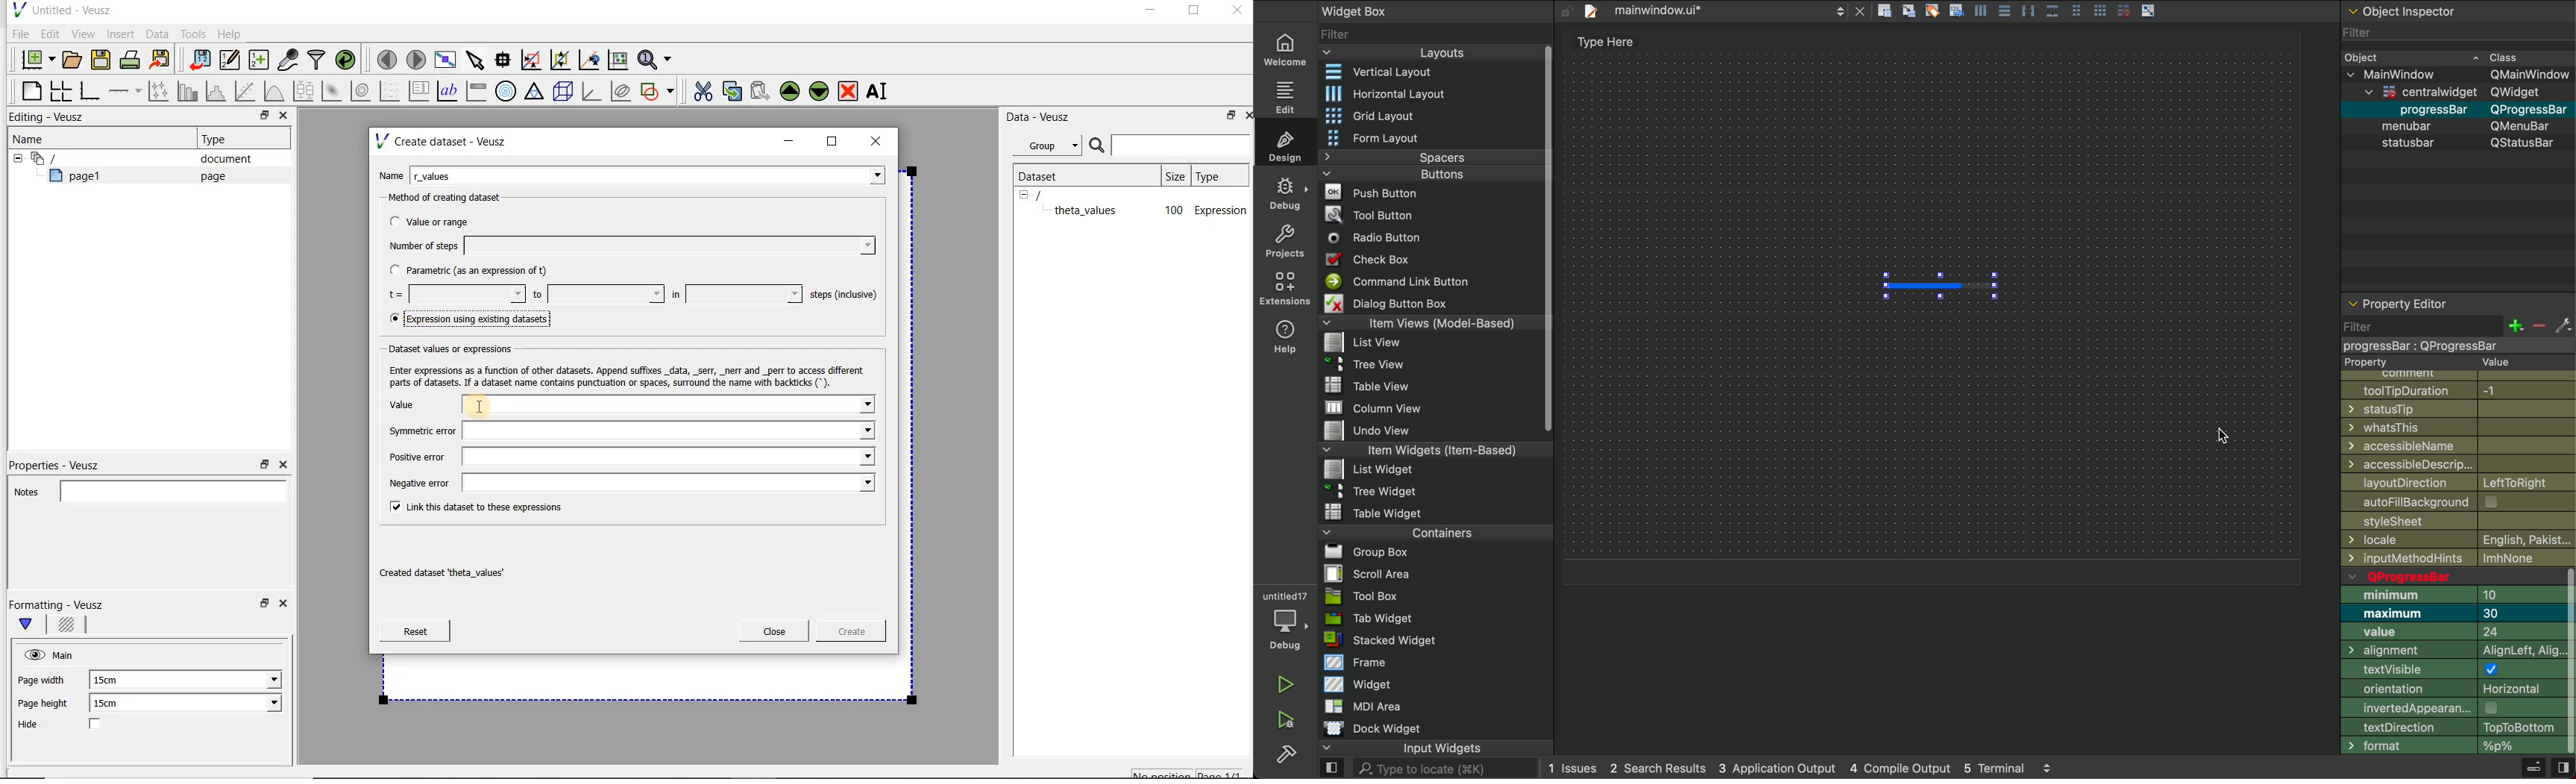  What do you see at coordinates (104, 60) in the screenshot?
I see `save the document` at bounding box center [104, 60].